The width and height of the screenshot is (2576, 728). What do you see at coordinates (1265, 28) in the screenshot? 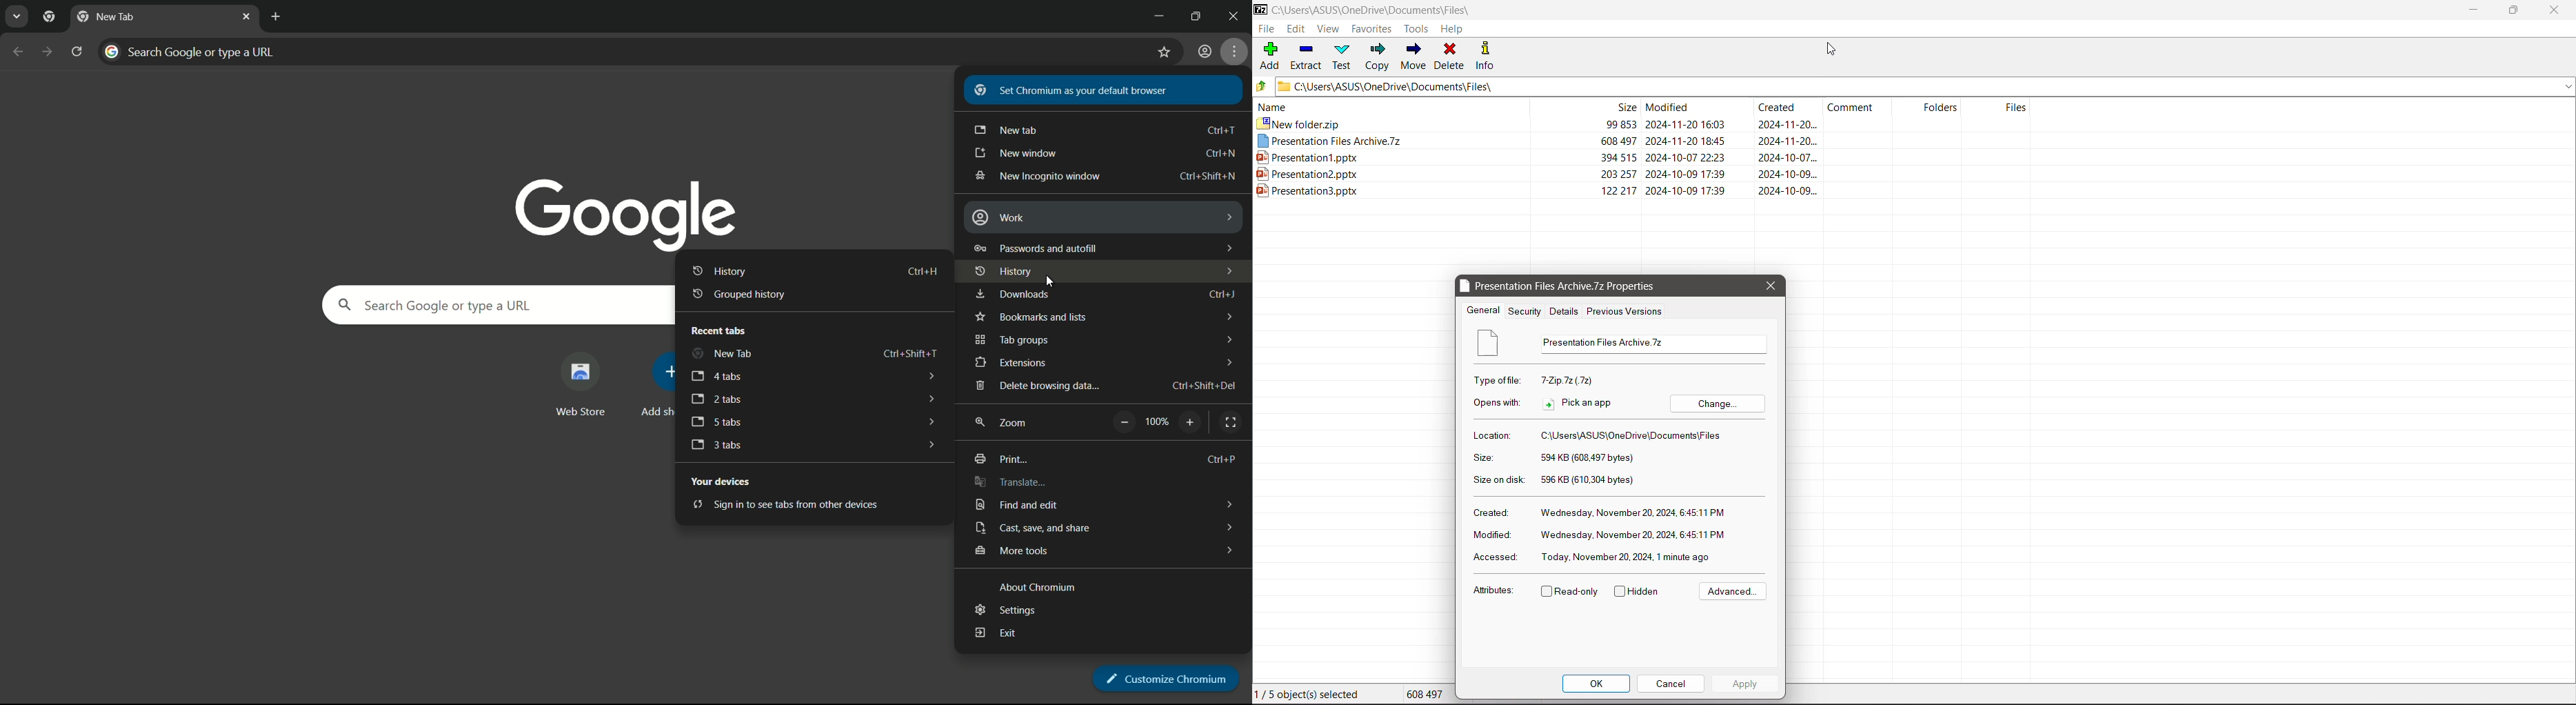
I see `File` at bounding box center [1265, 28].